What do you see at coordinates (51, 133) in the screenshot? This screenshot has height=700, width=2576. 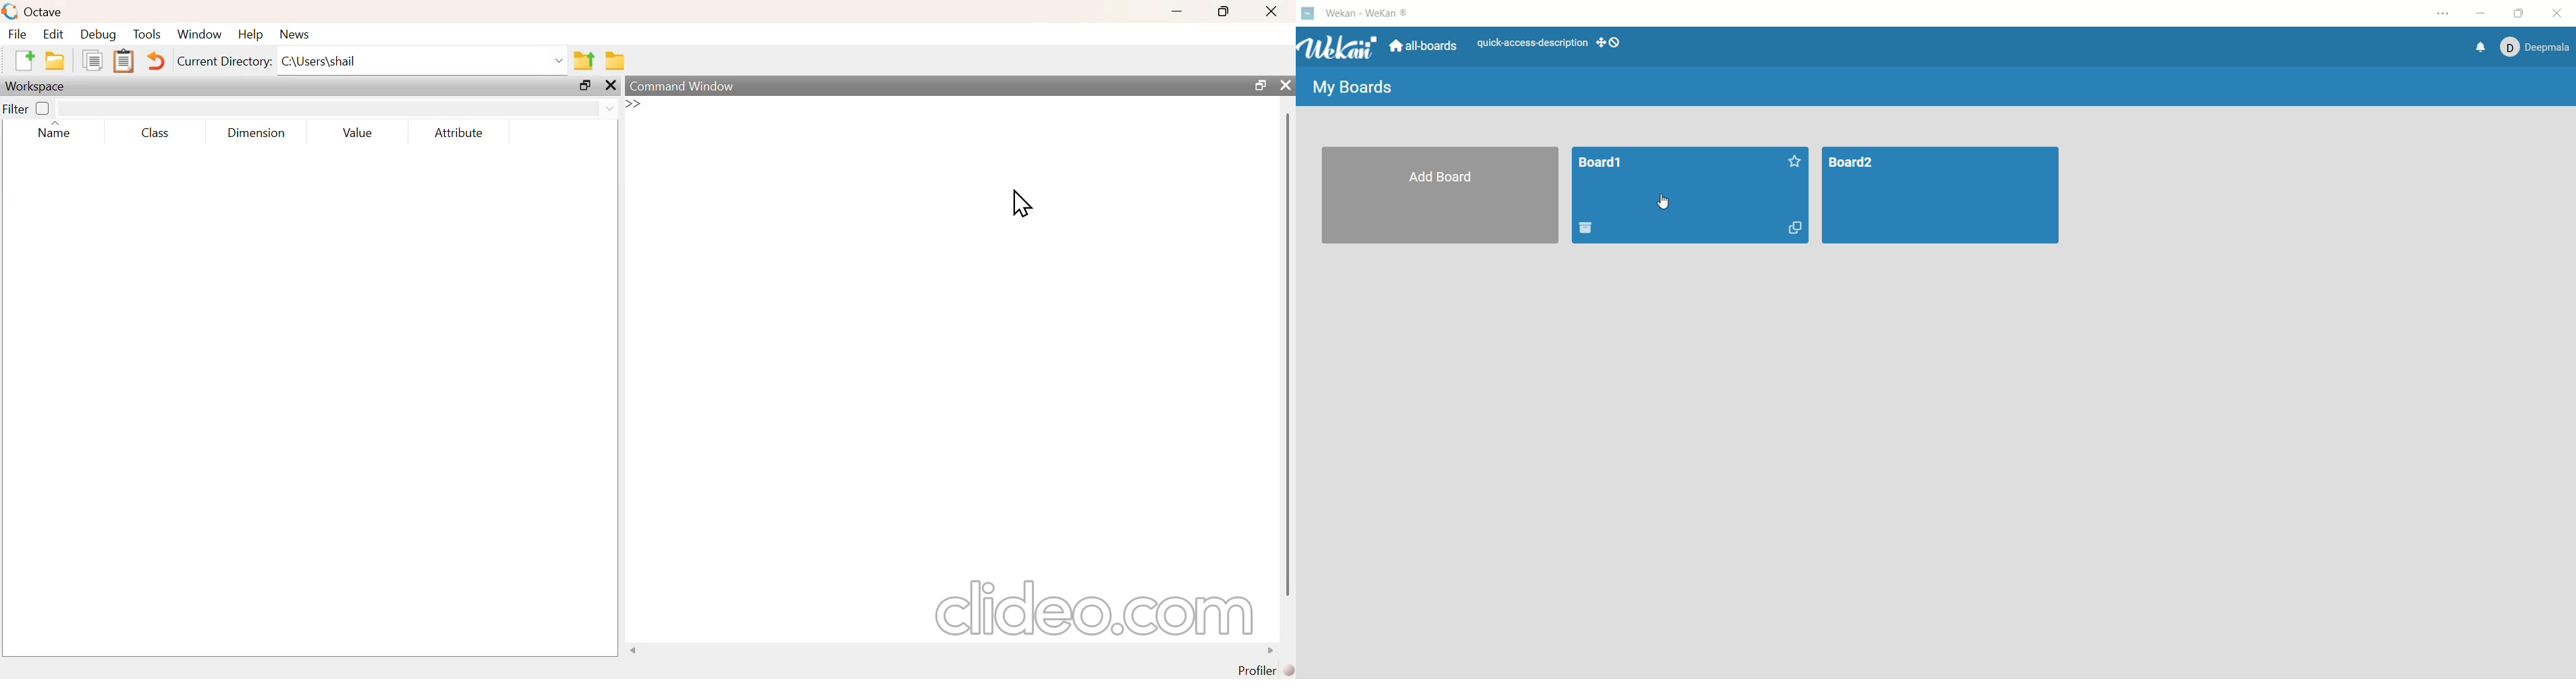 I see `name` at bounding box center [51, 133].